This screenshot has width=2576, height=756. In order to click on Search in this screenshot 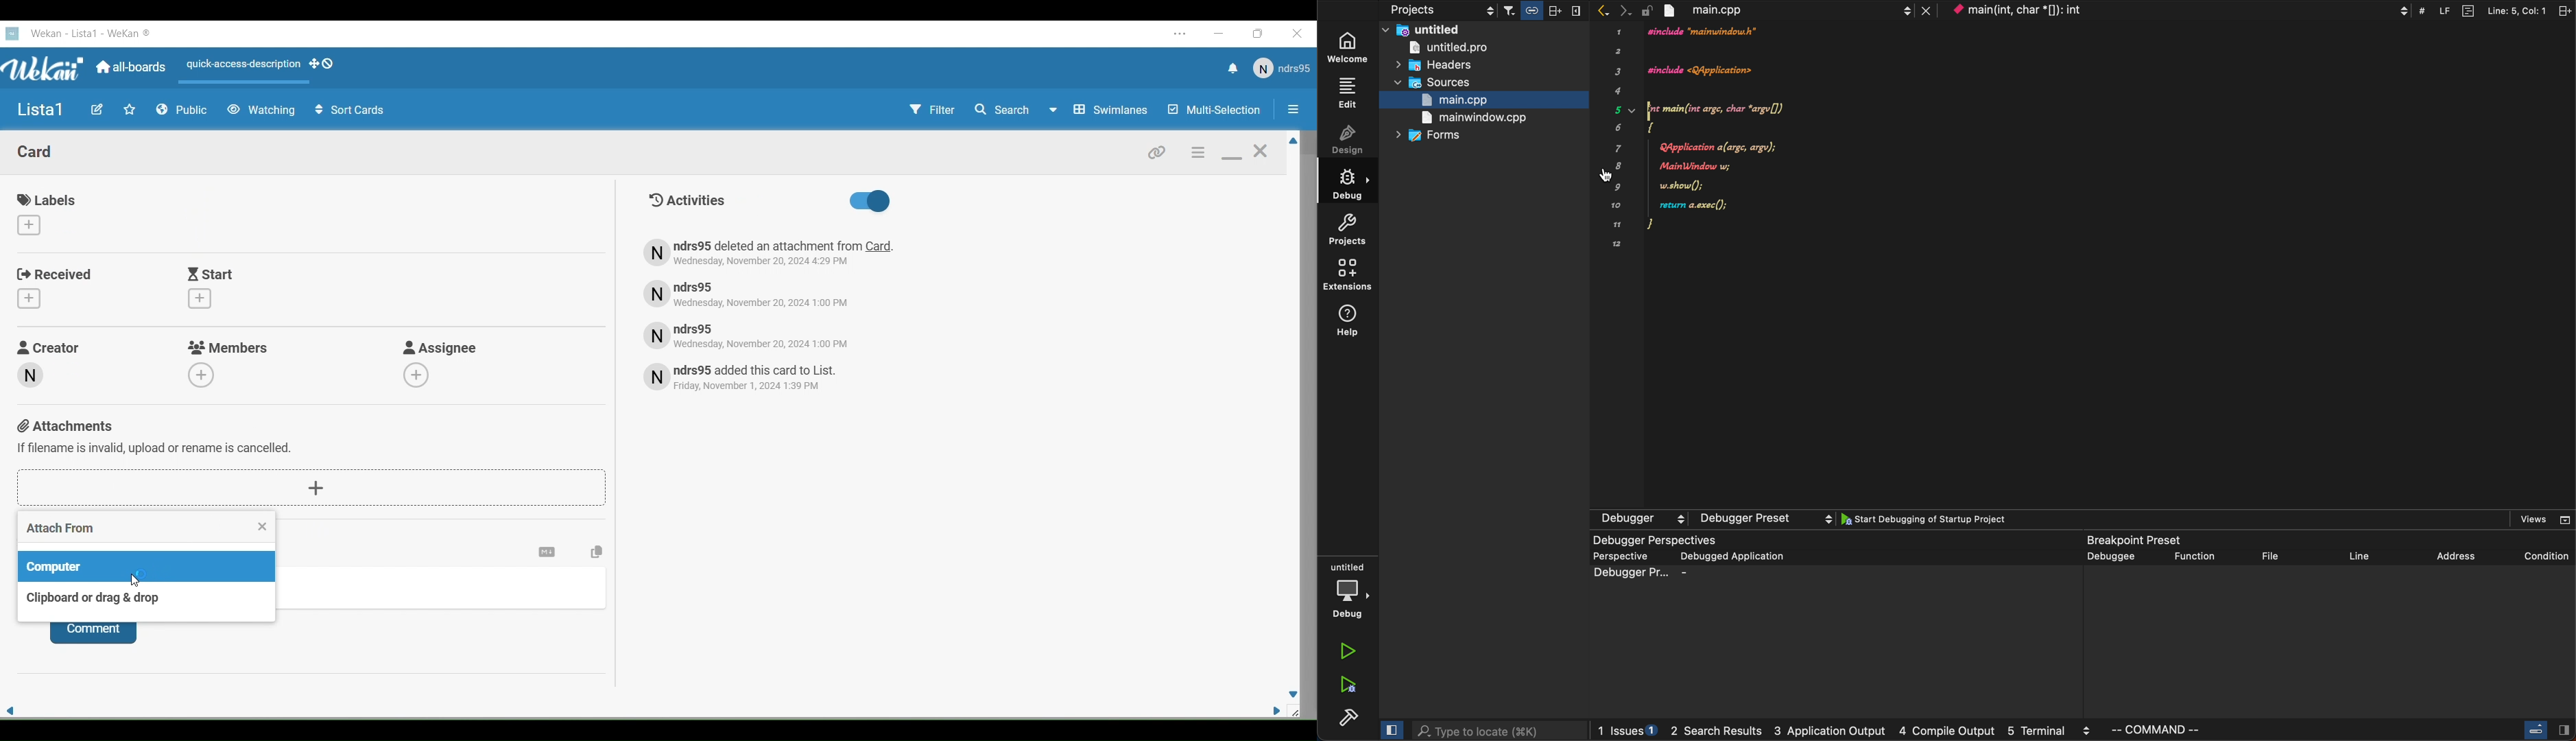, I will do `click(1015, 110)`.